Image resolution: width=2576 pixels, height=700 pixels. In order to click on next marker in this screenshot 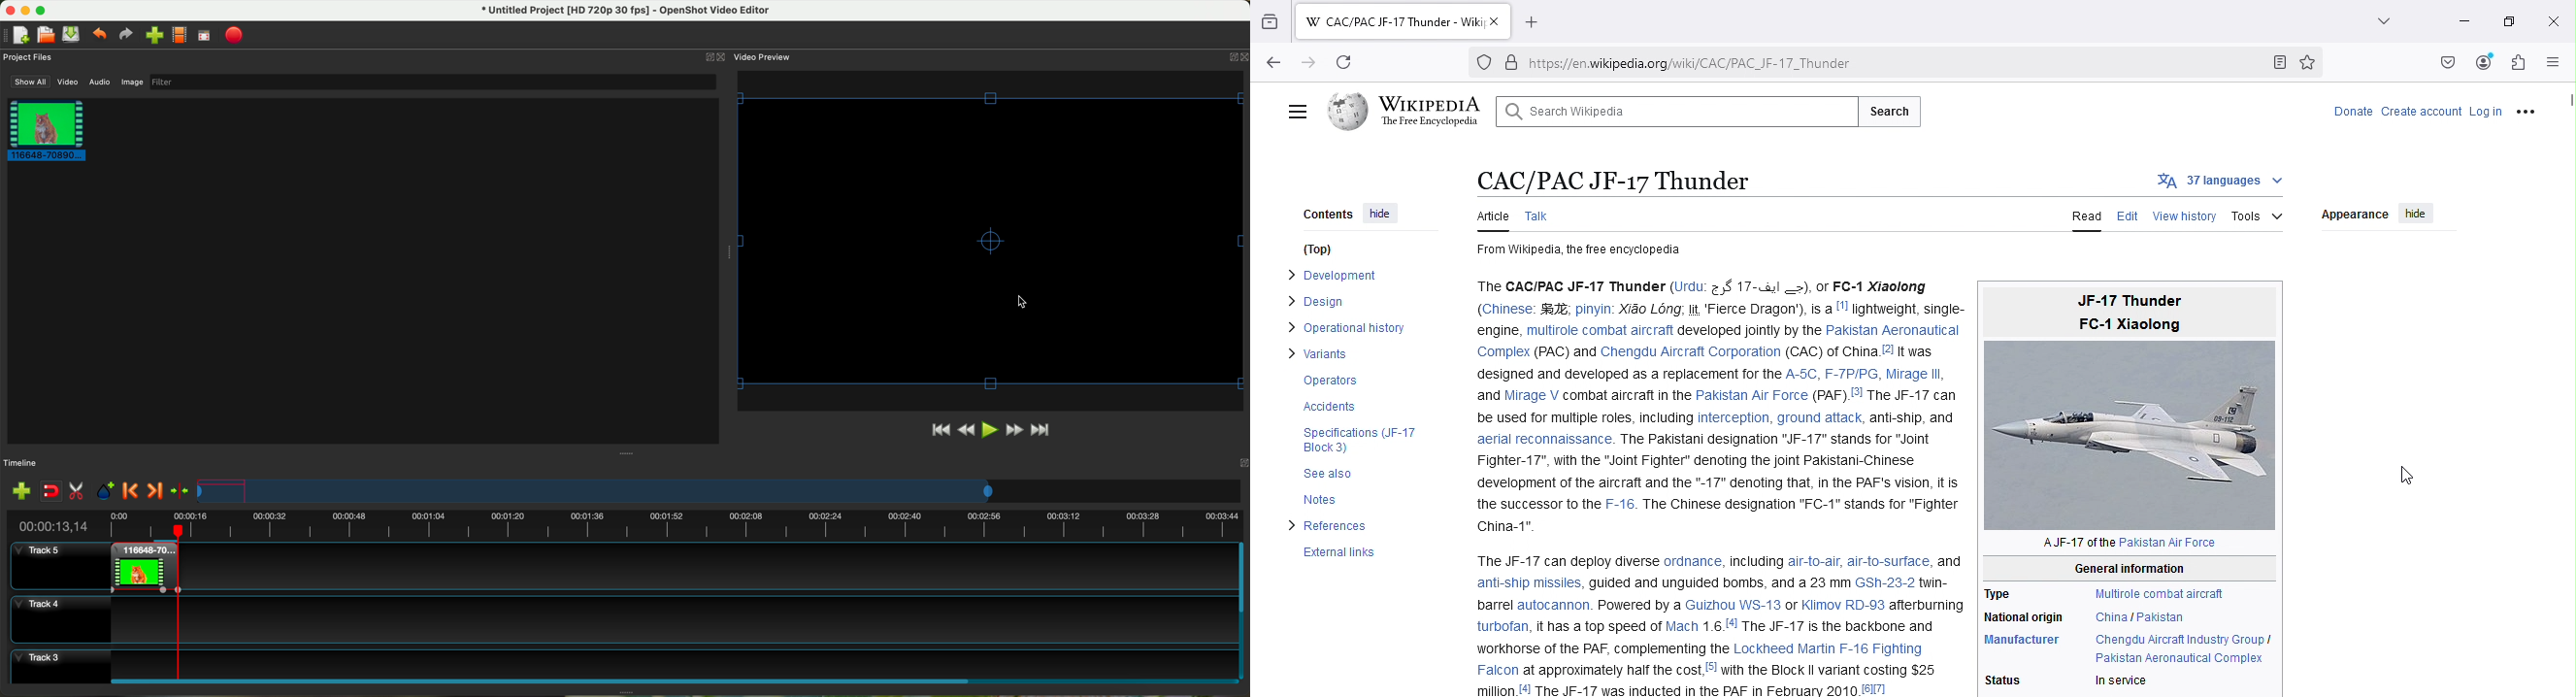, I will do `click(157, 492)`.